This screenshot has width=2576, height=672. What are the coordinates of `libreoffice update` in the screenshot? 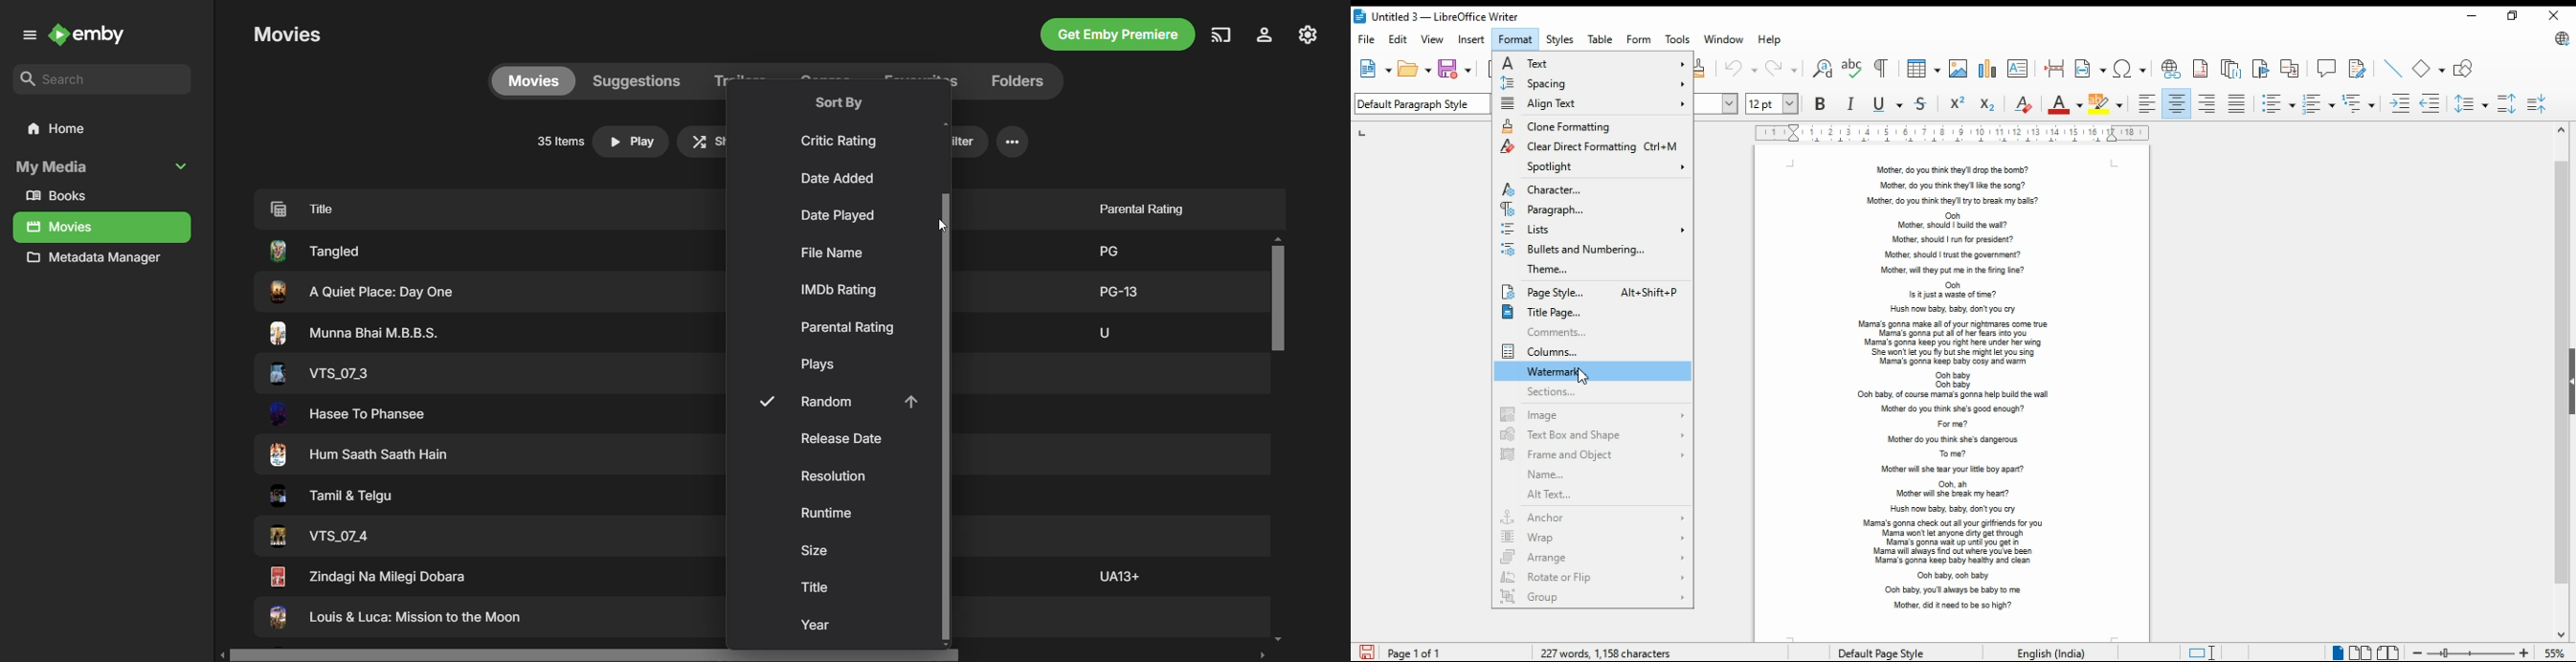 It's located at (2559, 39).